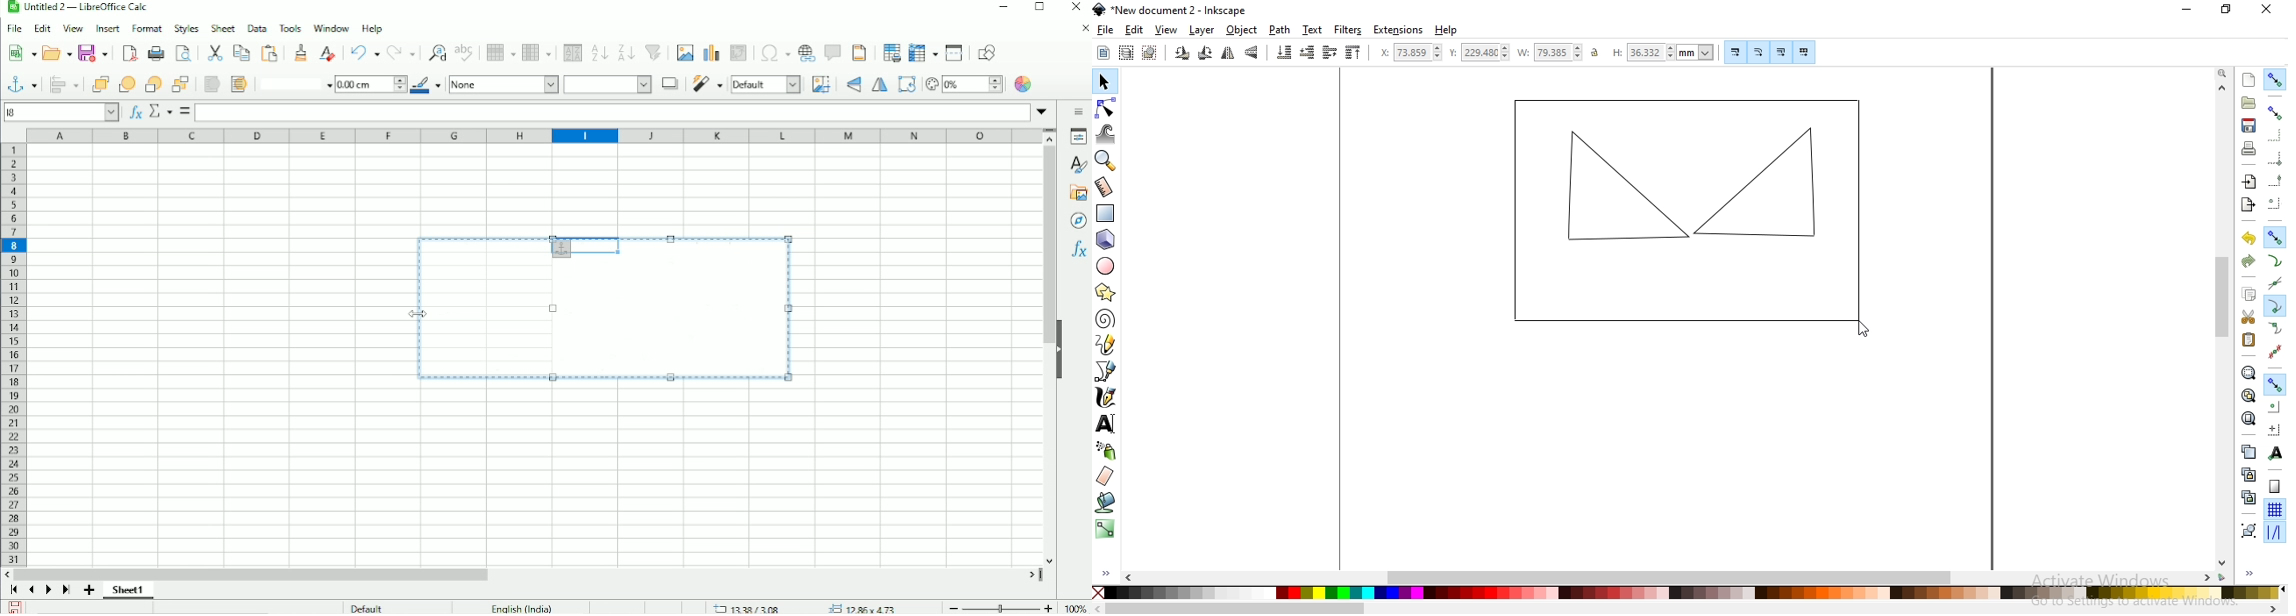  Describe the element at coordinates (535, 136) in the screenshot. I see `Column headings` at that location.